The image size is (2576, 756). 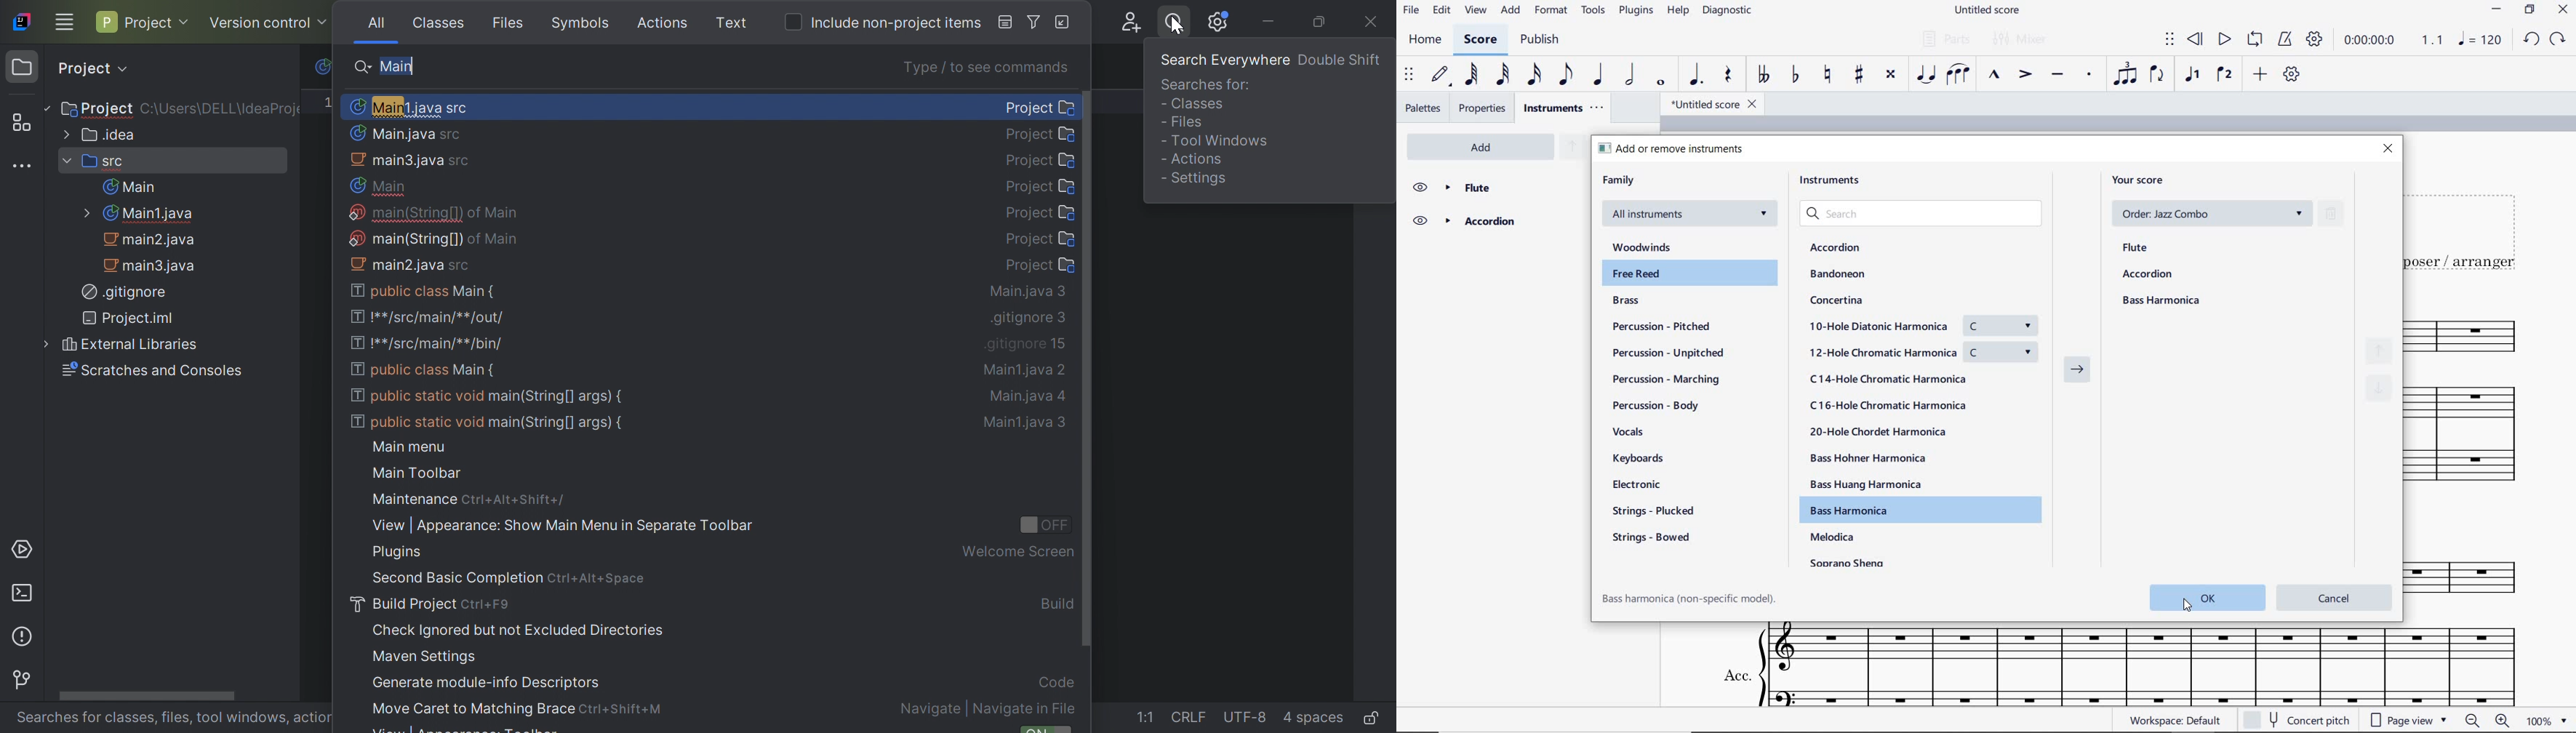 I want to click on toggle flat, so click(x=1794, y=76).